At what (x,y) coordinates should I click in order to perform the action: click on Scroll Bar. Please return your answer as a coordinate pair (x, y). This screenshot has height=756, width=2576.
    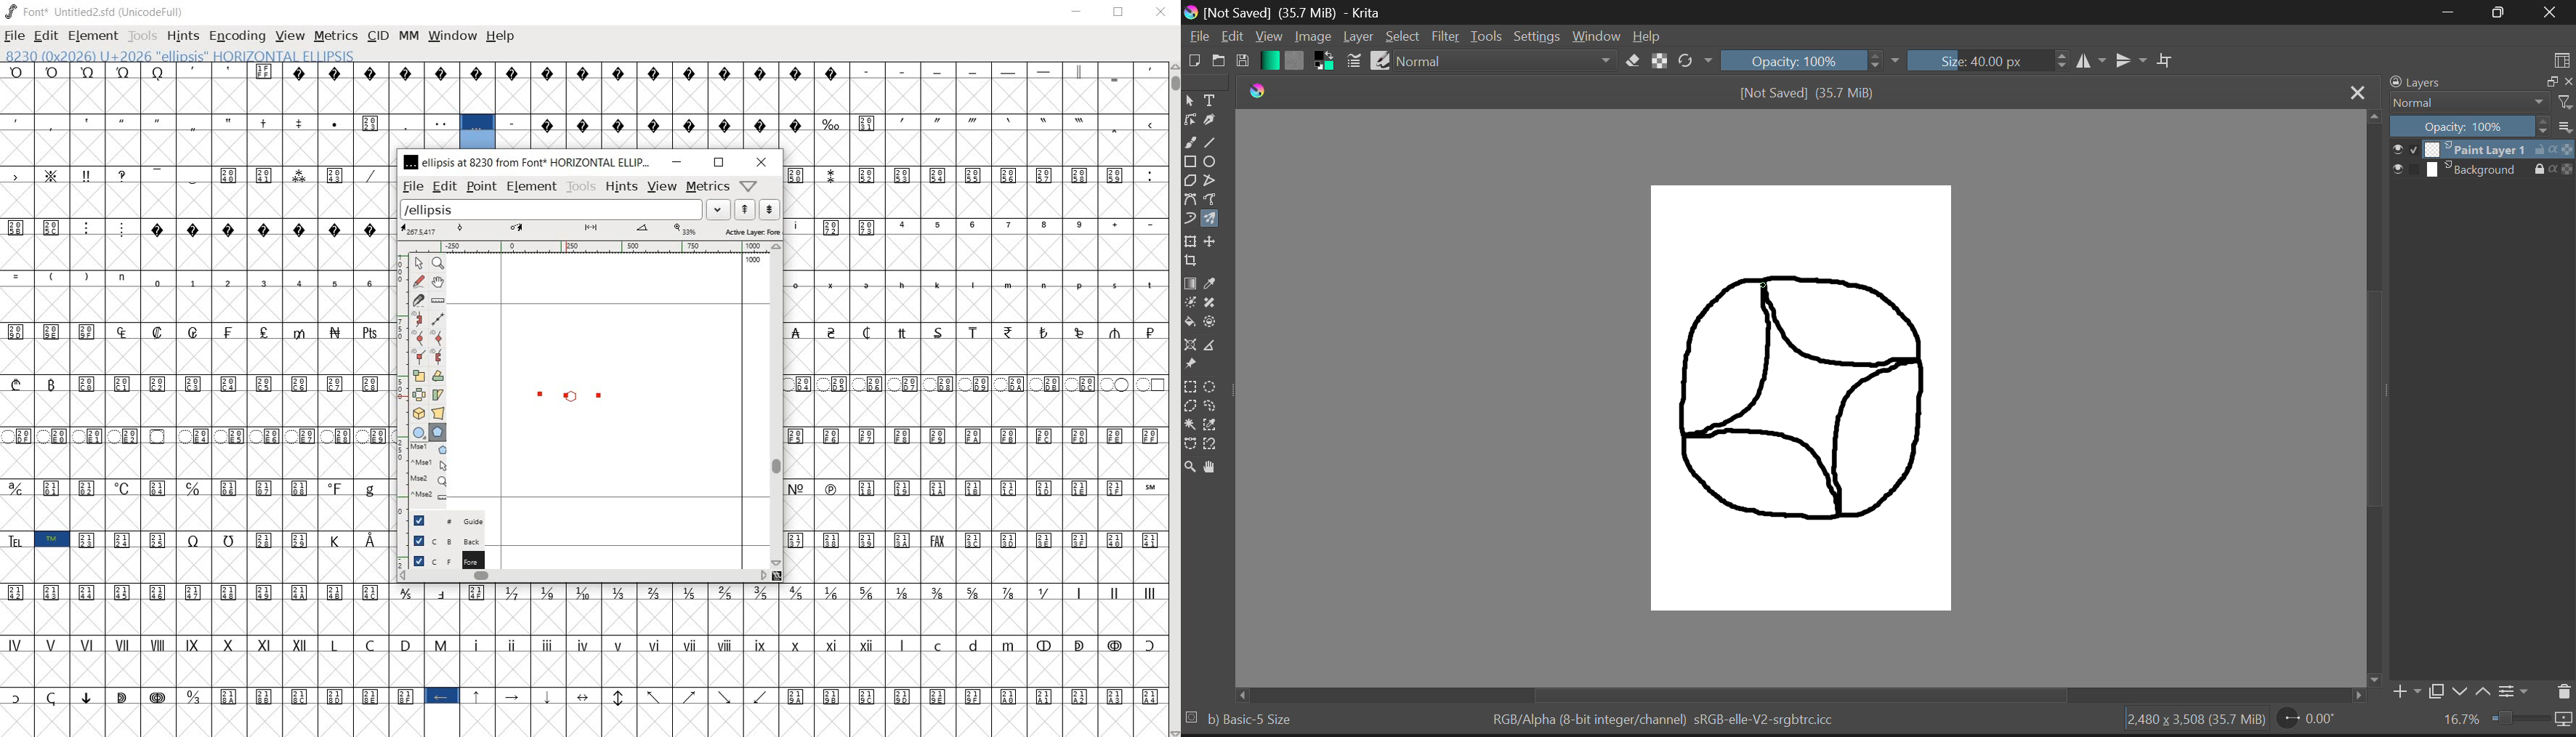
    Looking at the image, I should click on (2374, 390).